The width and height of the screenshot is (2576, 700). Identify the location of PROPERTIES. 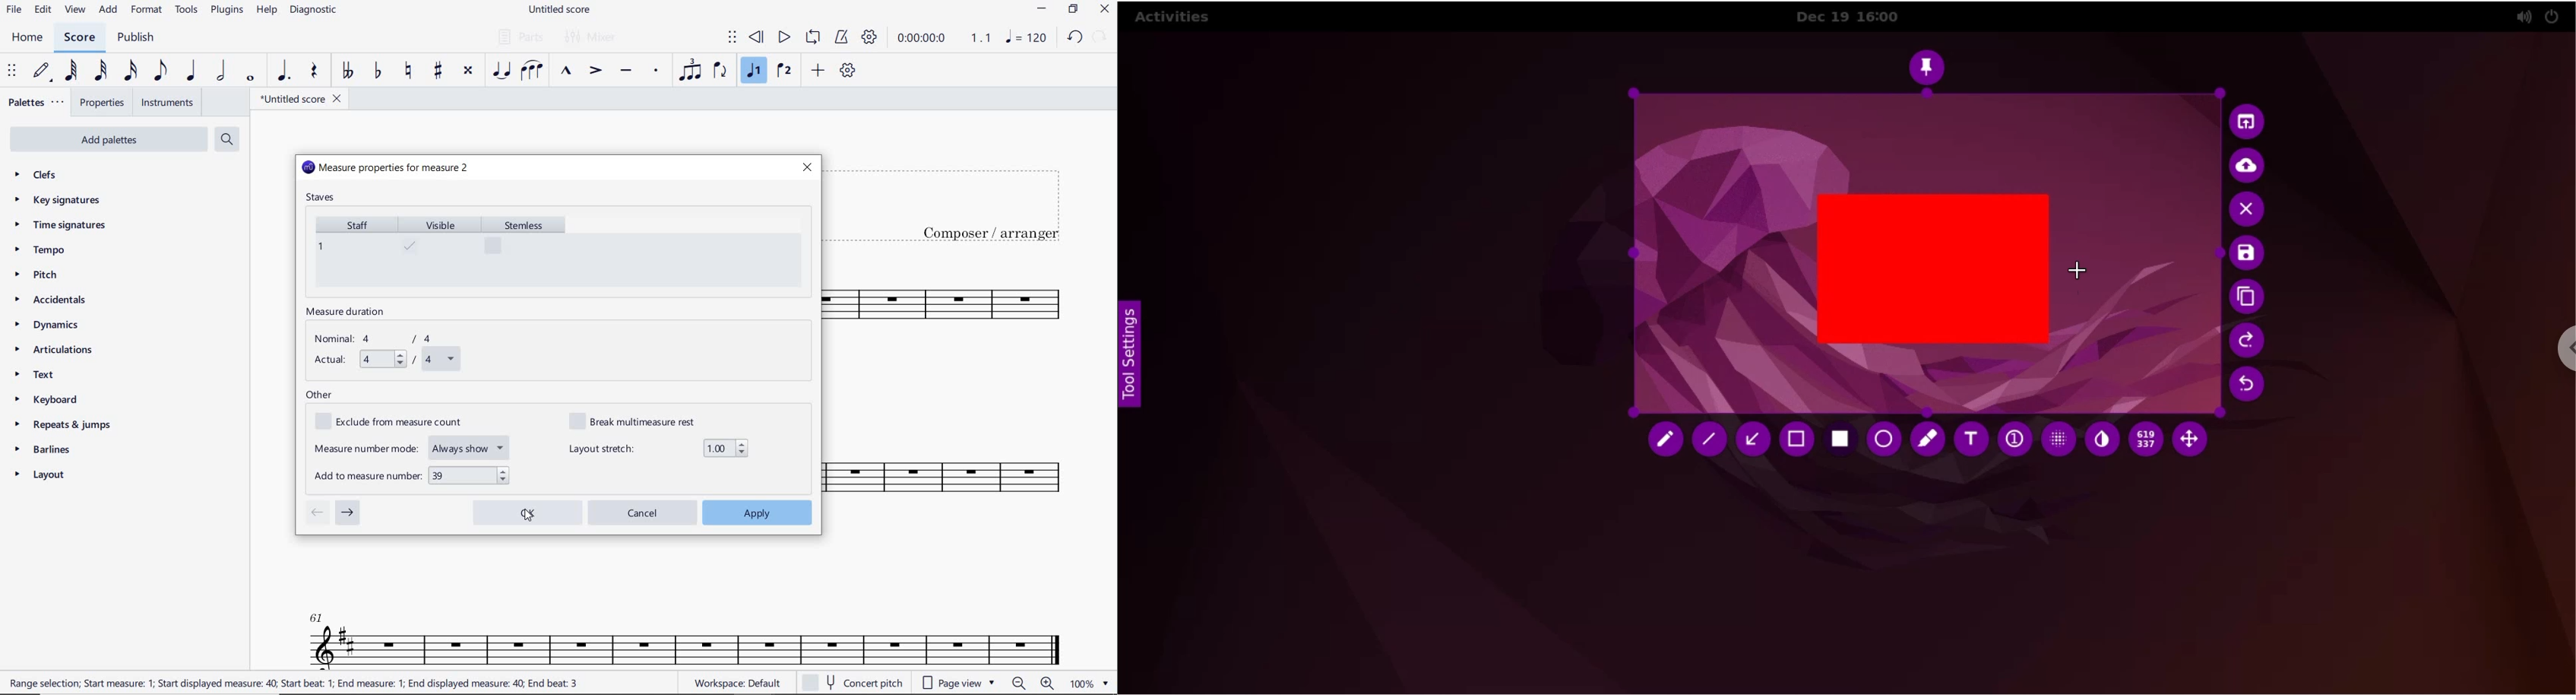
(101, 105).